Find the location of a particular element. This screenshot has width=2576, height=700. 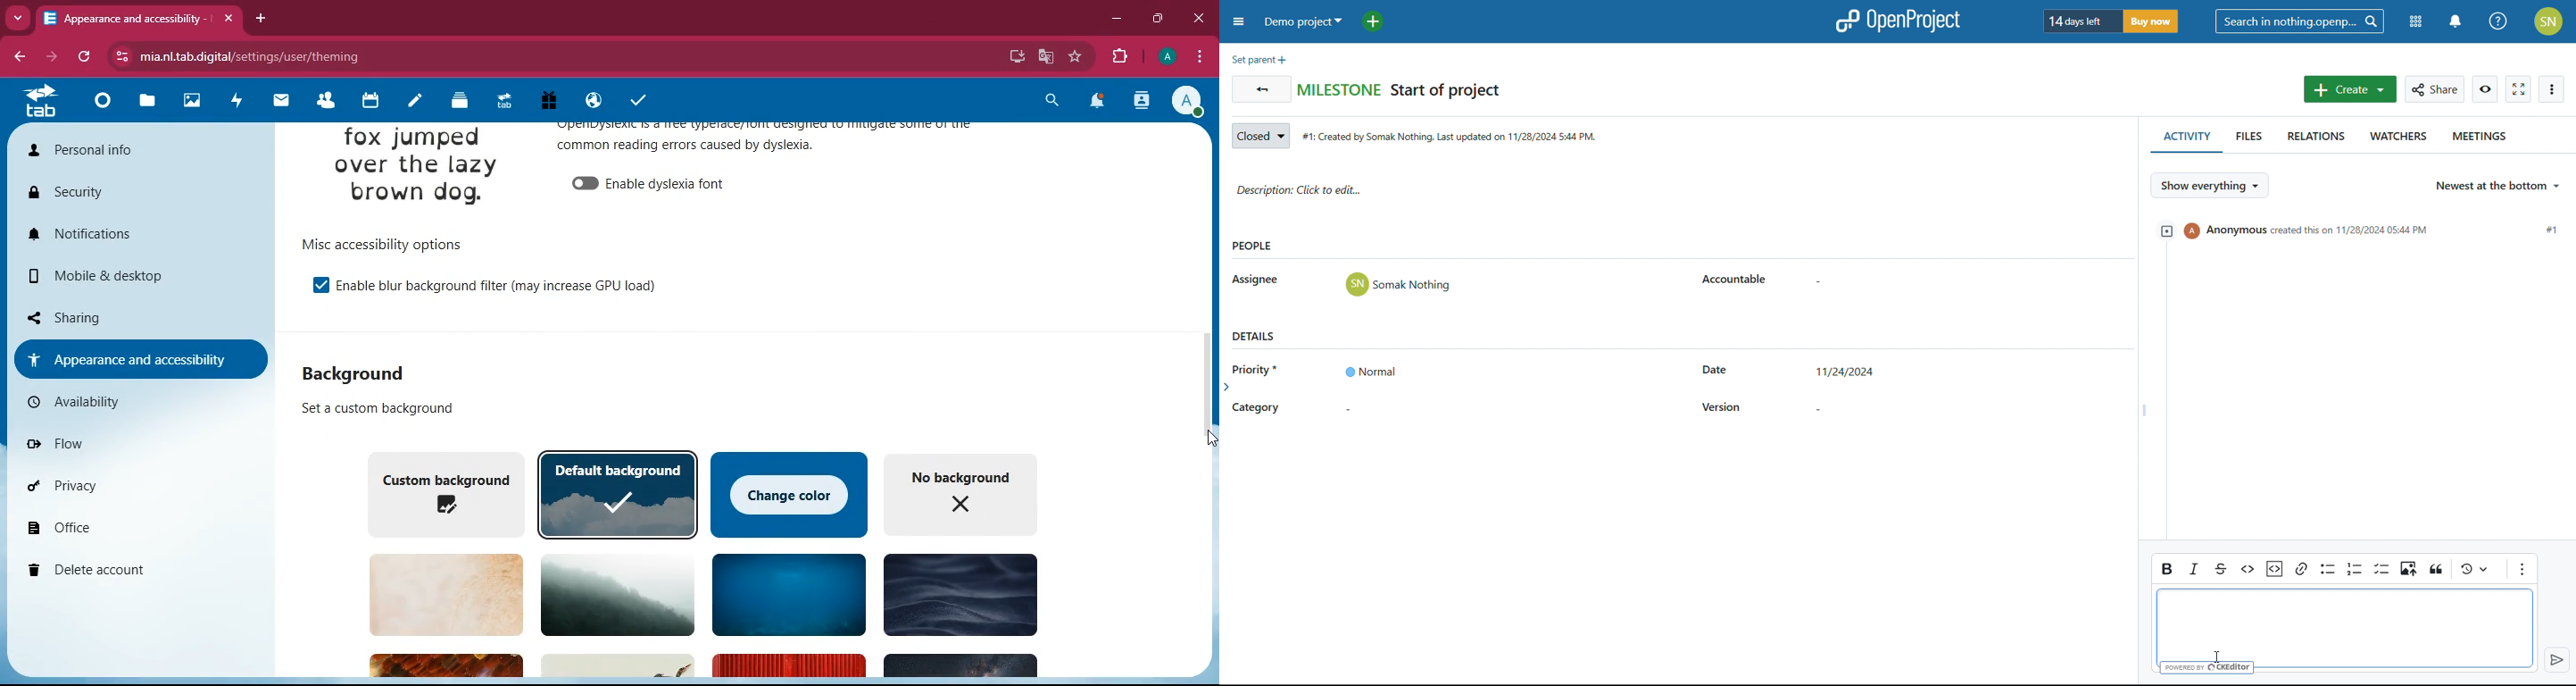

extensions is located at coordinates (1118, 57).